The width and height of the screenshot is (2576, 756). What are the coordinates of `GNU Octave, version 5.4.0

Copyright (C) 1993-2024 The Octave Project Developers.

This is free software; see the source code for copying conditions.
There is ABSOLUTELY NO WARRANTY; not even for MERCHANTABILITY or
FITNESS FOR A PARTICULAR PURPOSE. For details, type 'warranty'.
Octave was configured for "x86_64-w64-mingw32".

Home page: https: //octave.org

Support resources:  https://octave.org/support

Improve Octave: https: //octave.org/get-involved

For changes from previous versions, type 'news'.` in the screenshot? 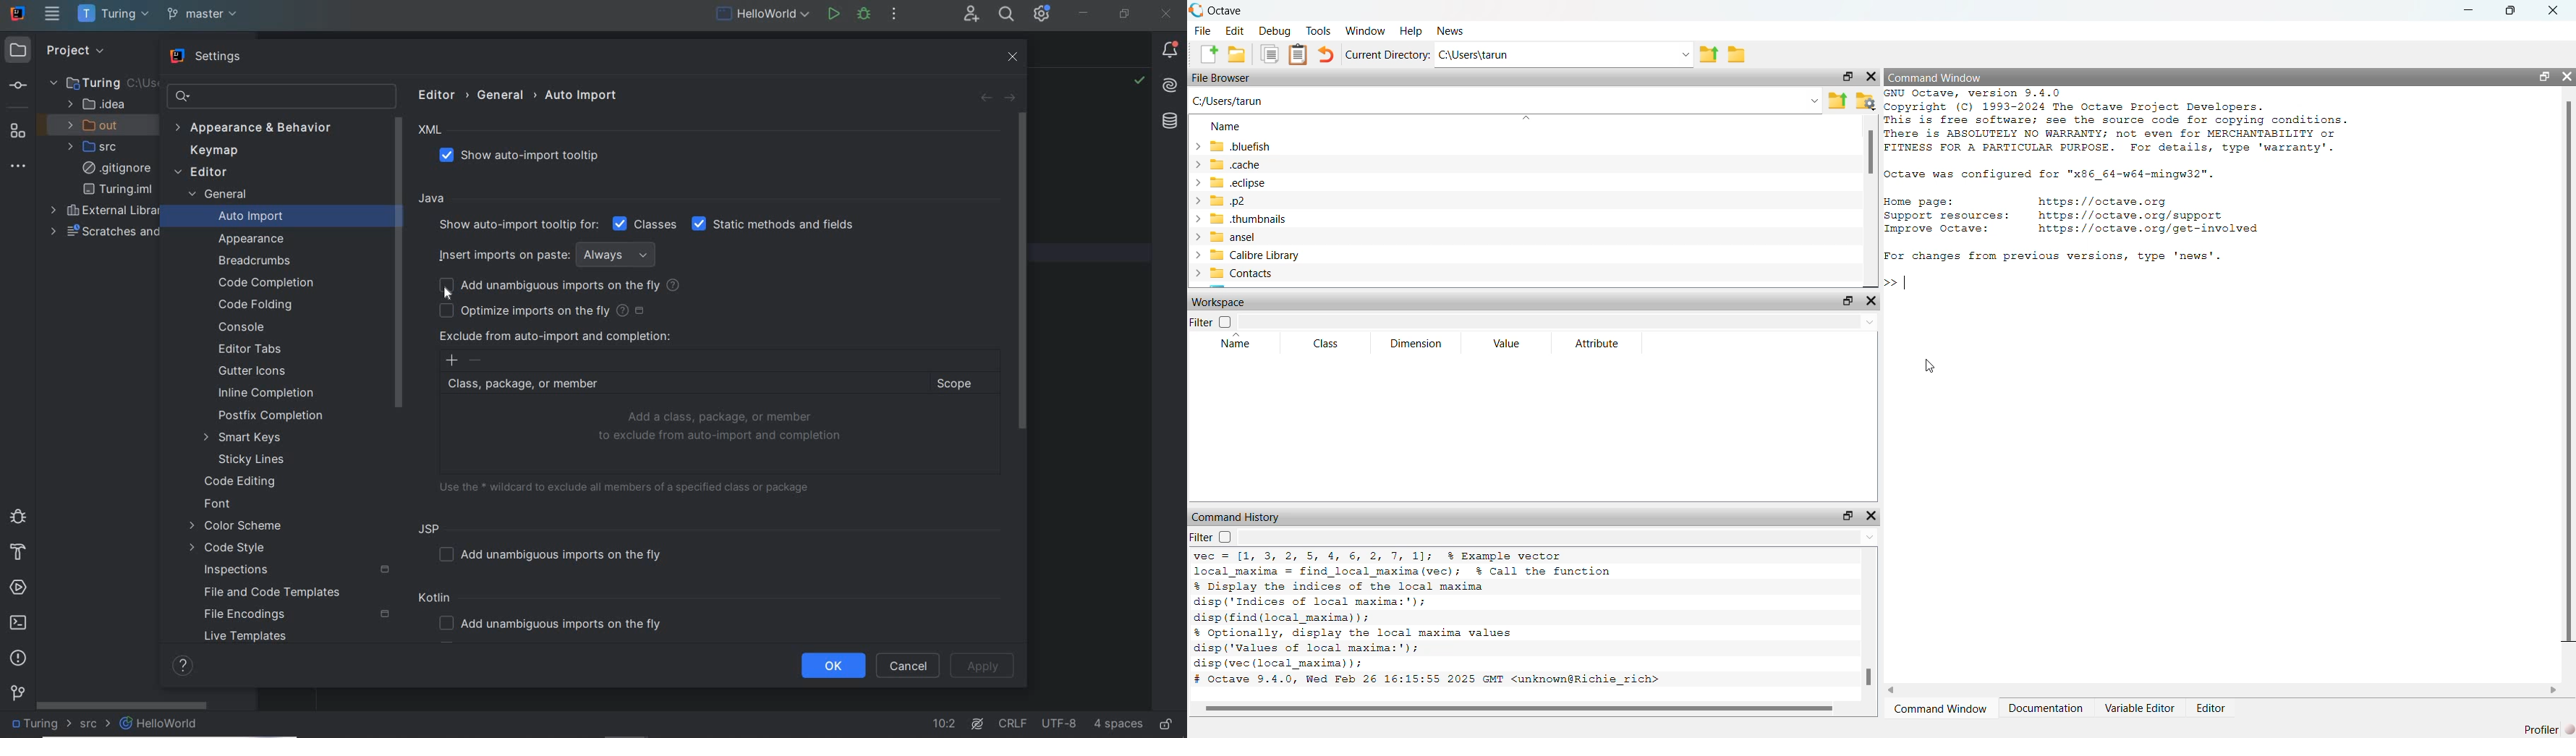 It's located at (2118, 178).